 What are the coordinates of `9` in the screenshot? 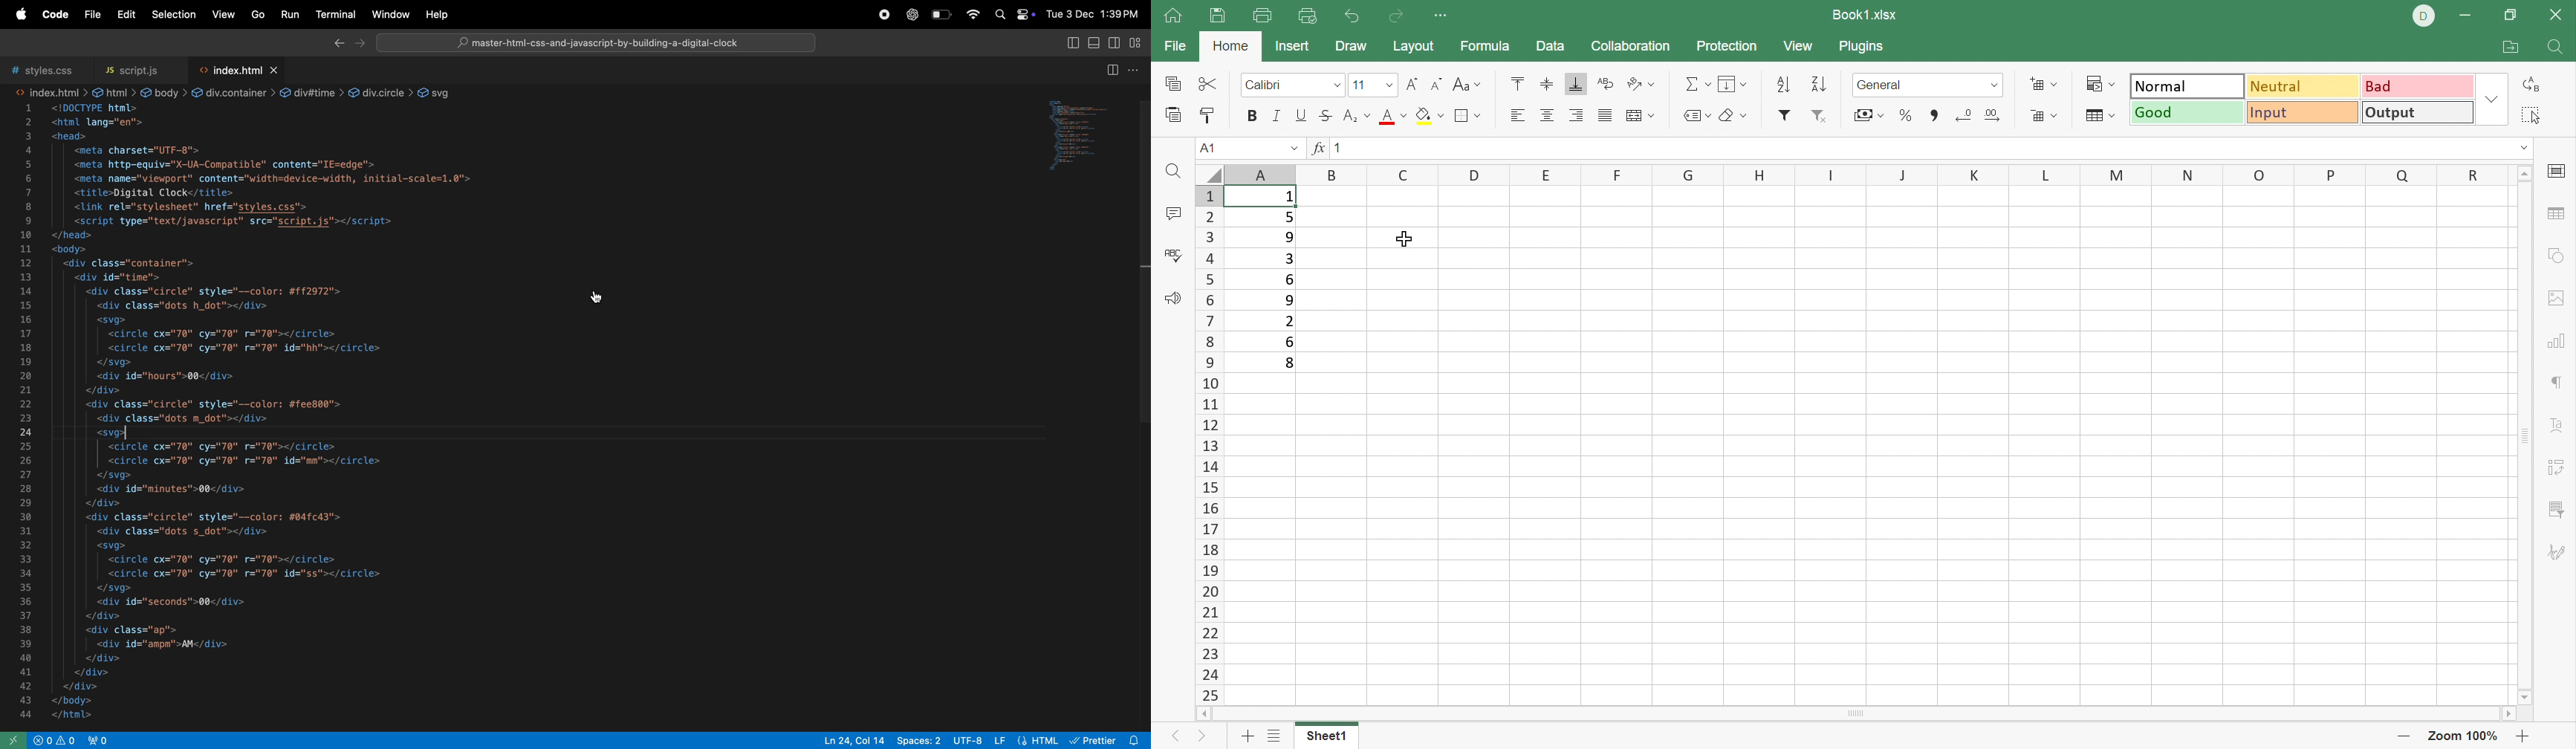 It's located at (1289, 236).